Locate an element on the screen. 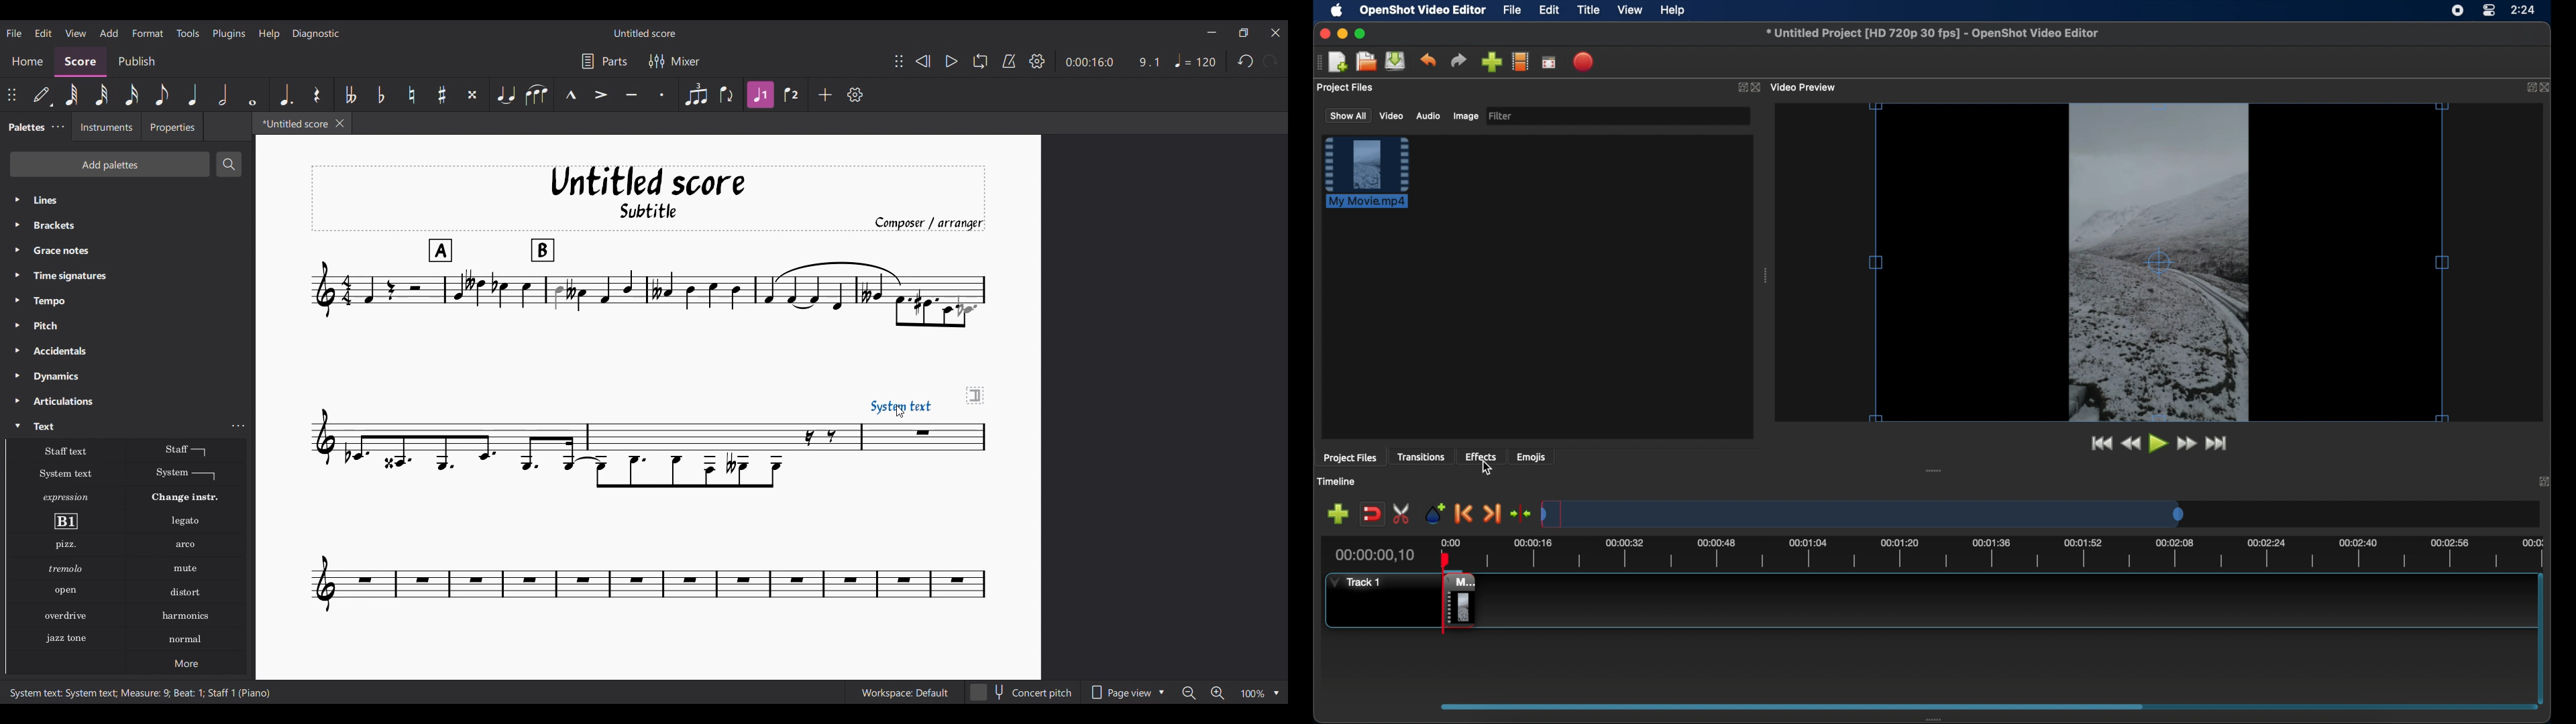 The image size is (2576, 728). 9.1 is located at coordinates (1148, 62).